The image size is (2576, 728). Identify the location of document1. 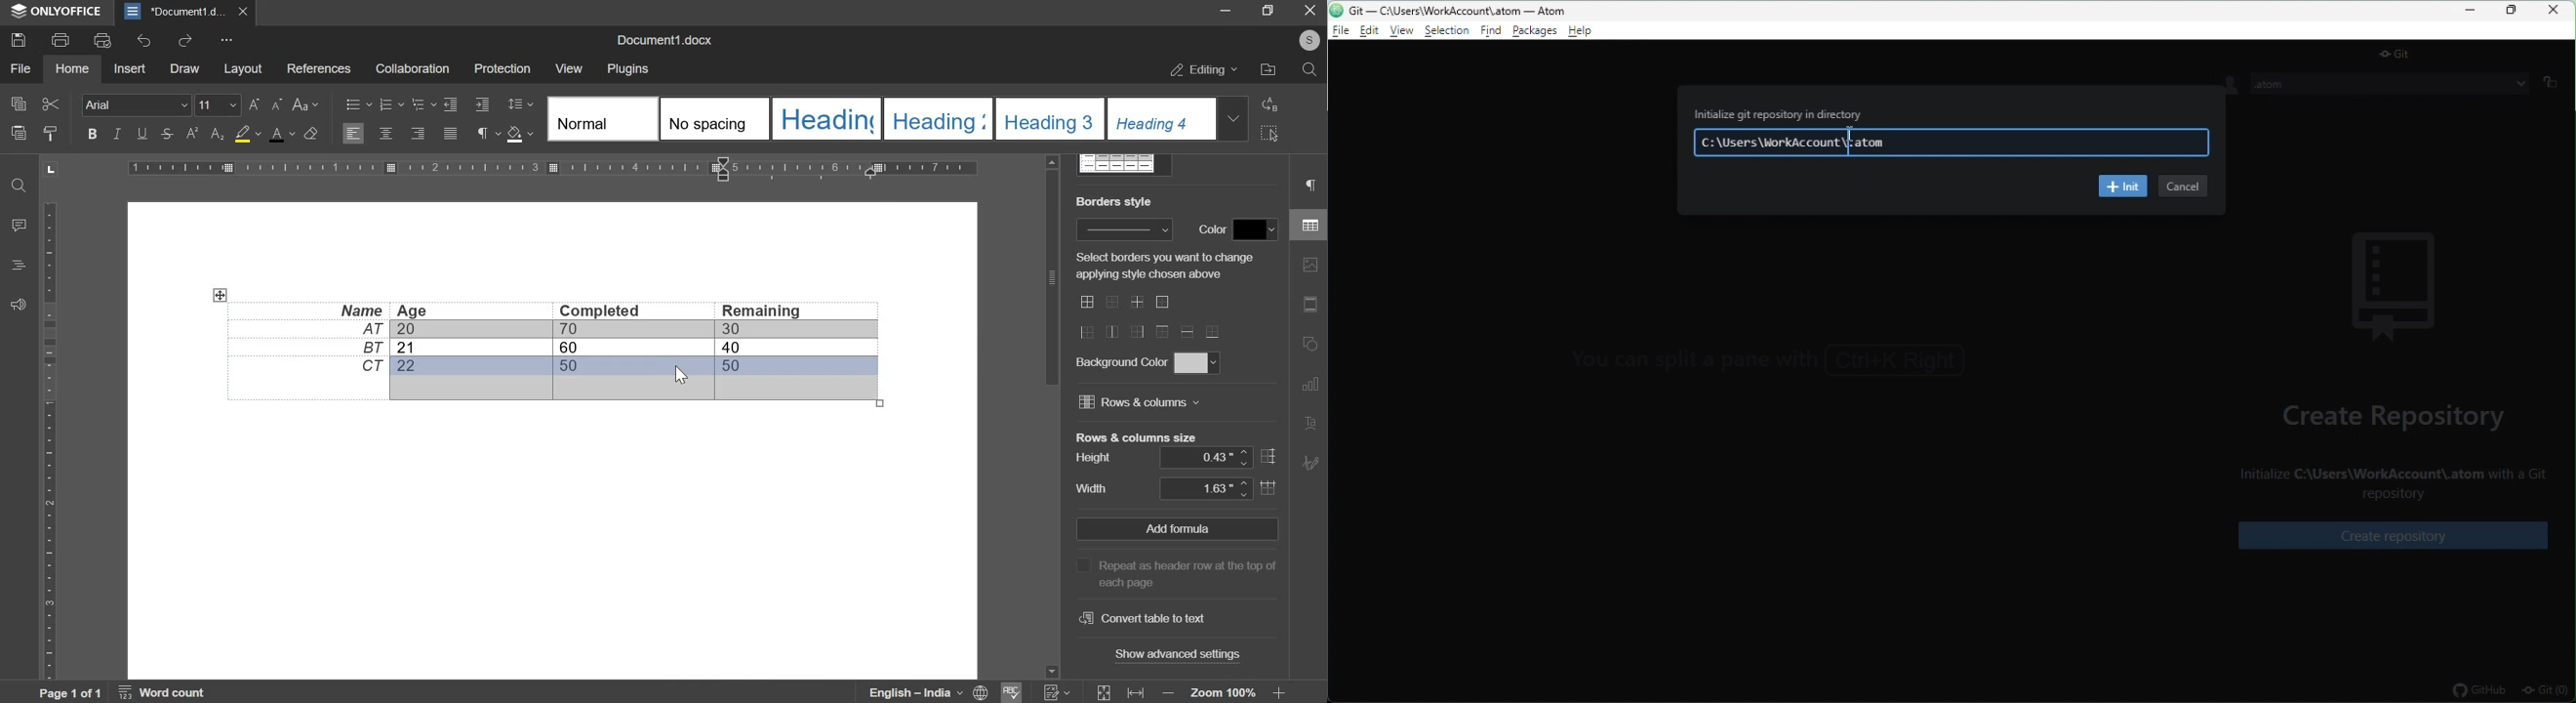
(186, 12).